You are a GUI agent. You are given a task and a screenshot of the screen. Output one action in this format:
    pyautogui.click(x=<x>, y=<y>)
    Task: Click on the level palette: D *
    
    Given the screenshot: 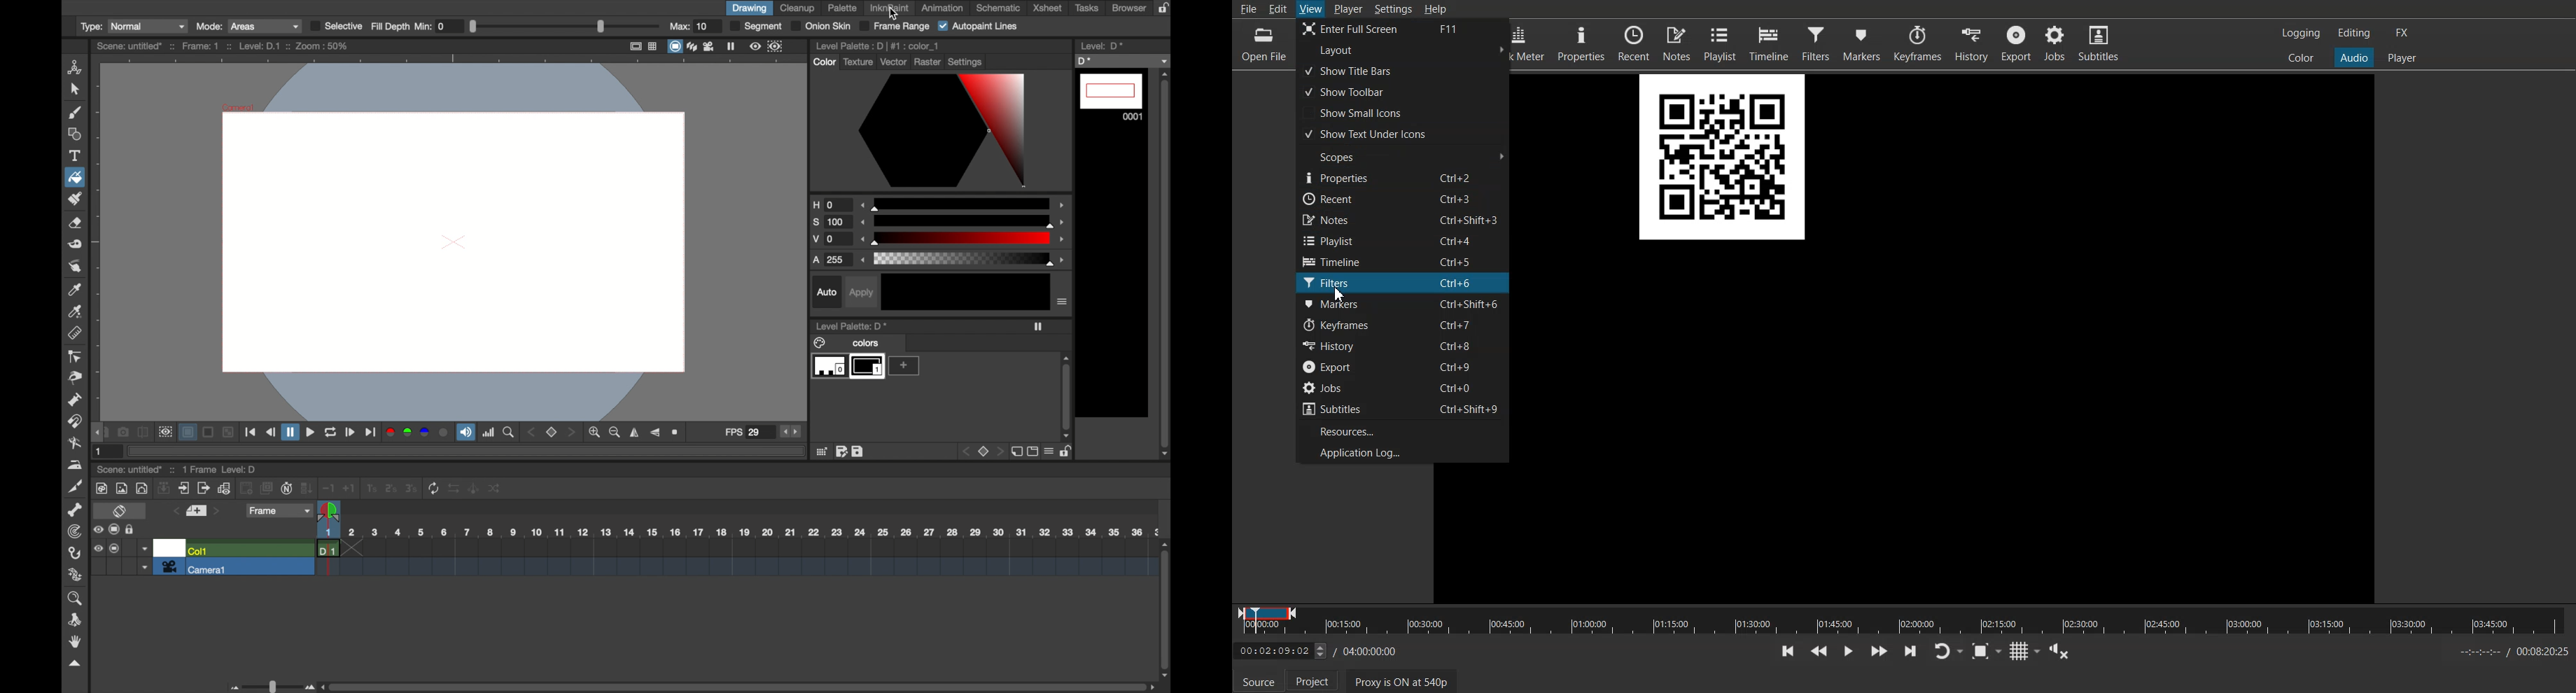 What is the action you would take?
    pyautogui.click(x=851, y=325)
    